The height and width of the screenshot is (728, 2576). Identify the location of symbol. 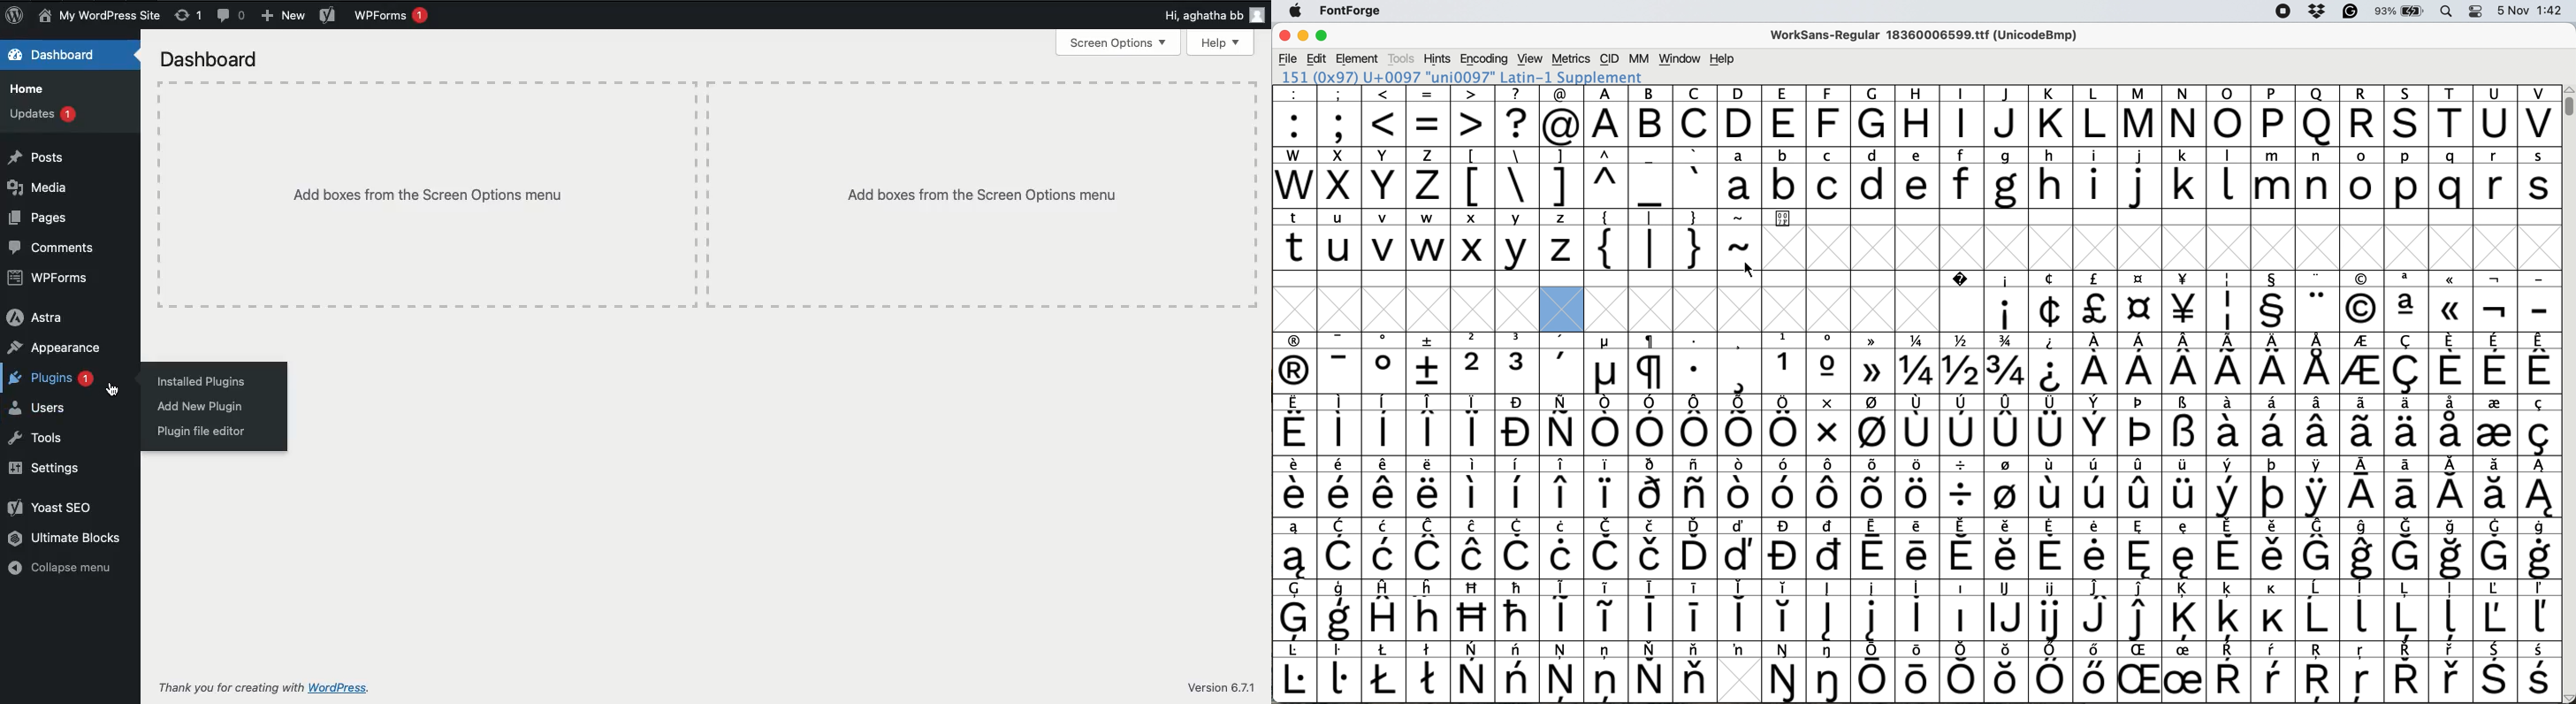
(2229, 672).